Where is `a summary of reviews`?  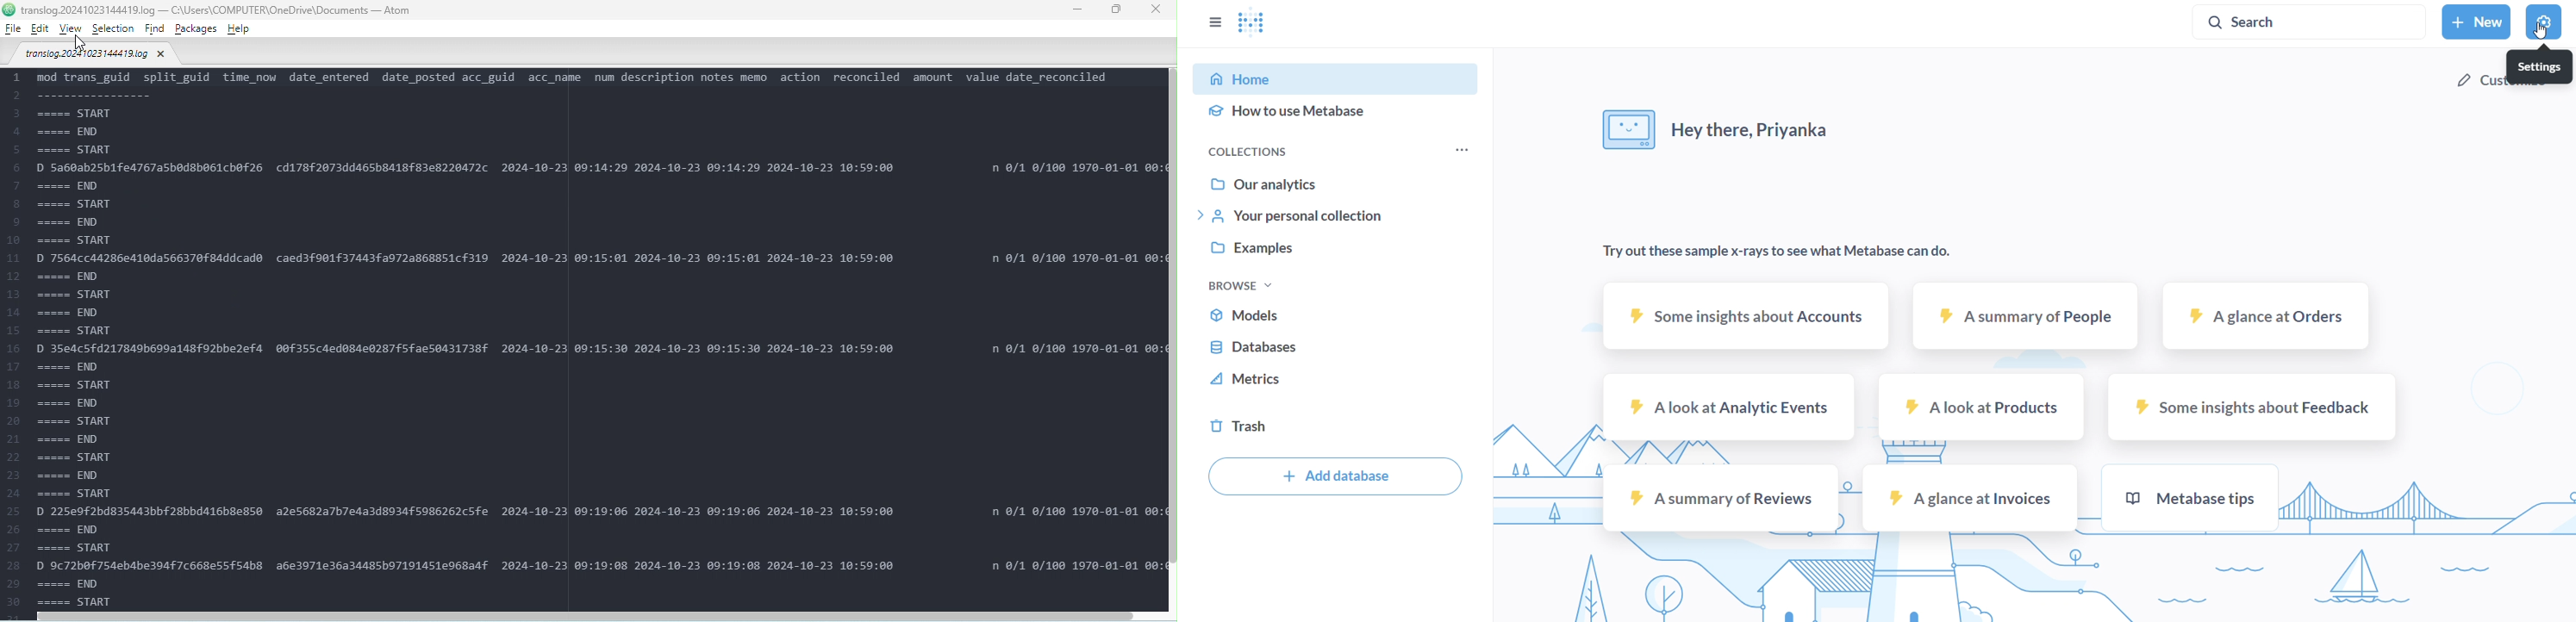
a summary of reviews is located at coordinates (1719, 497).